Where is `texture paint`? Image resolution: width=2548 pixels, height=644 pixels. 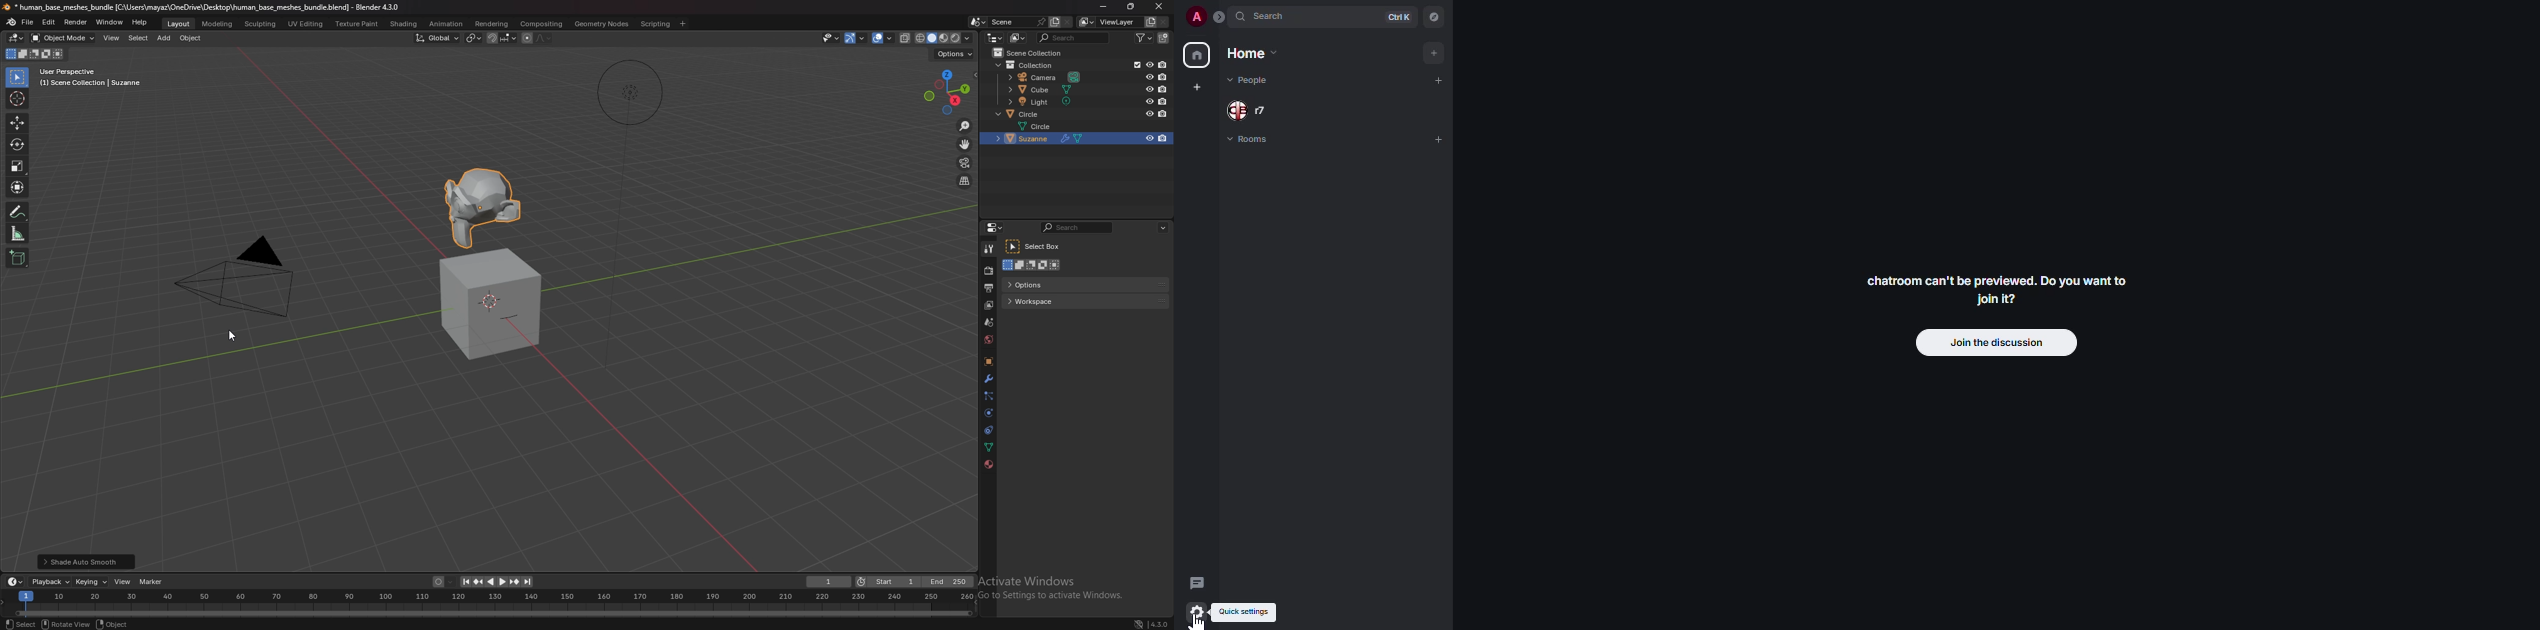 texture paint is located at coordinates (357, 23).